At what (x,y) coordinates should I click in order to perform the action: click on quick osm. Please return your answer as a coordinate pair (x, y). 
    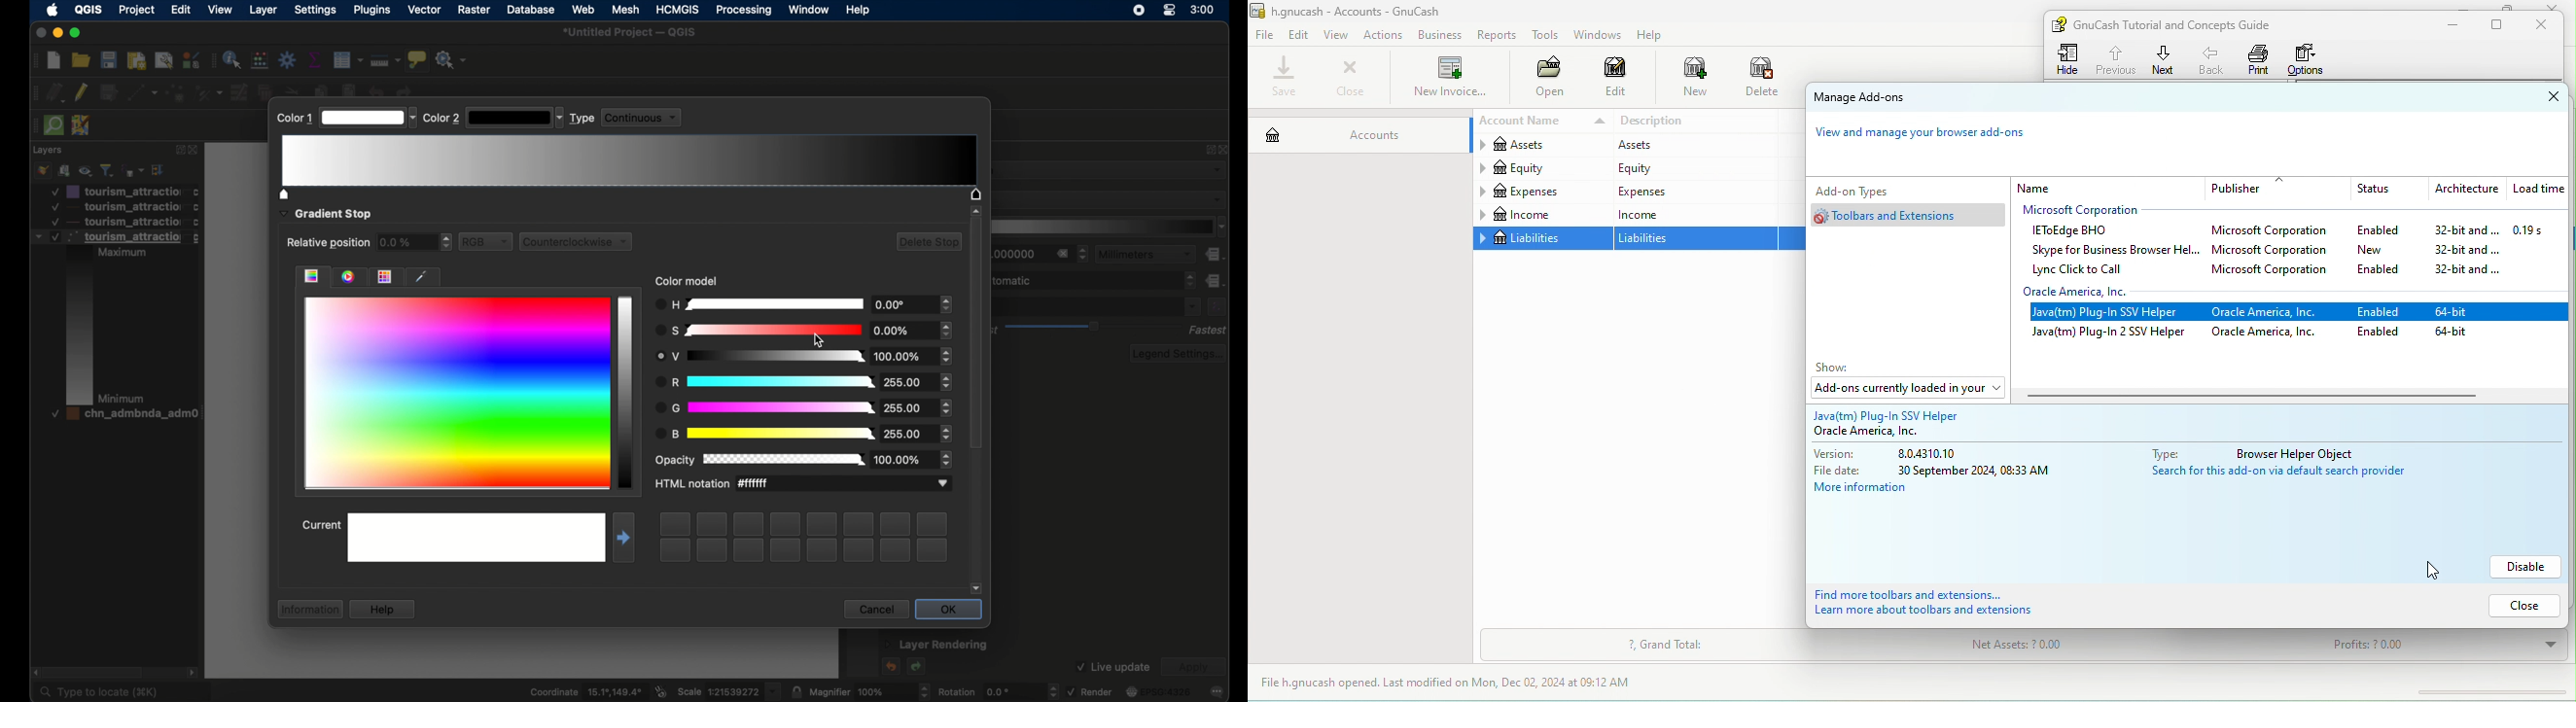
    Looking at the image, I should click on (53, 125).